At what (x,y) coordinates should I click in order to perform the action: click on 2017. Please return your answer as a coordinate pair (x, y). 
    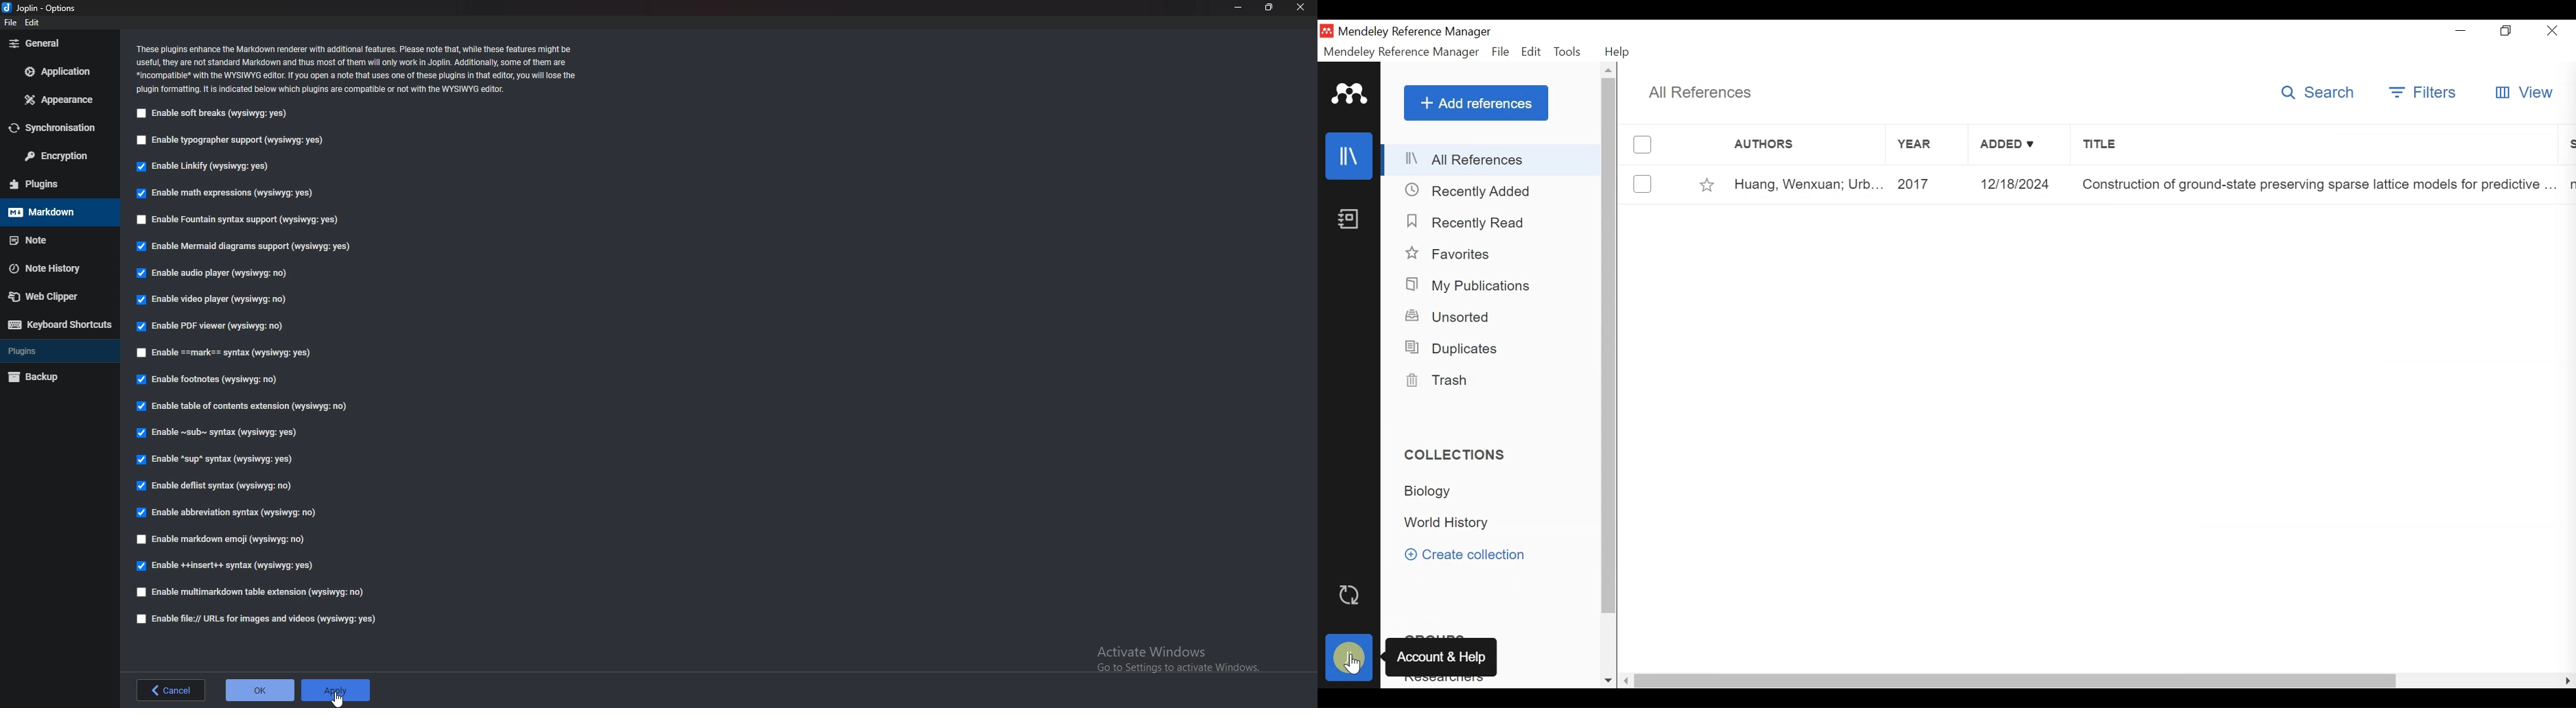
    Looking at the image, I should click on (1931, 185).